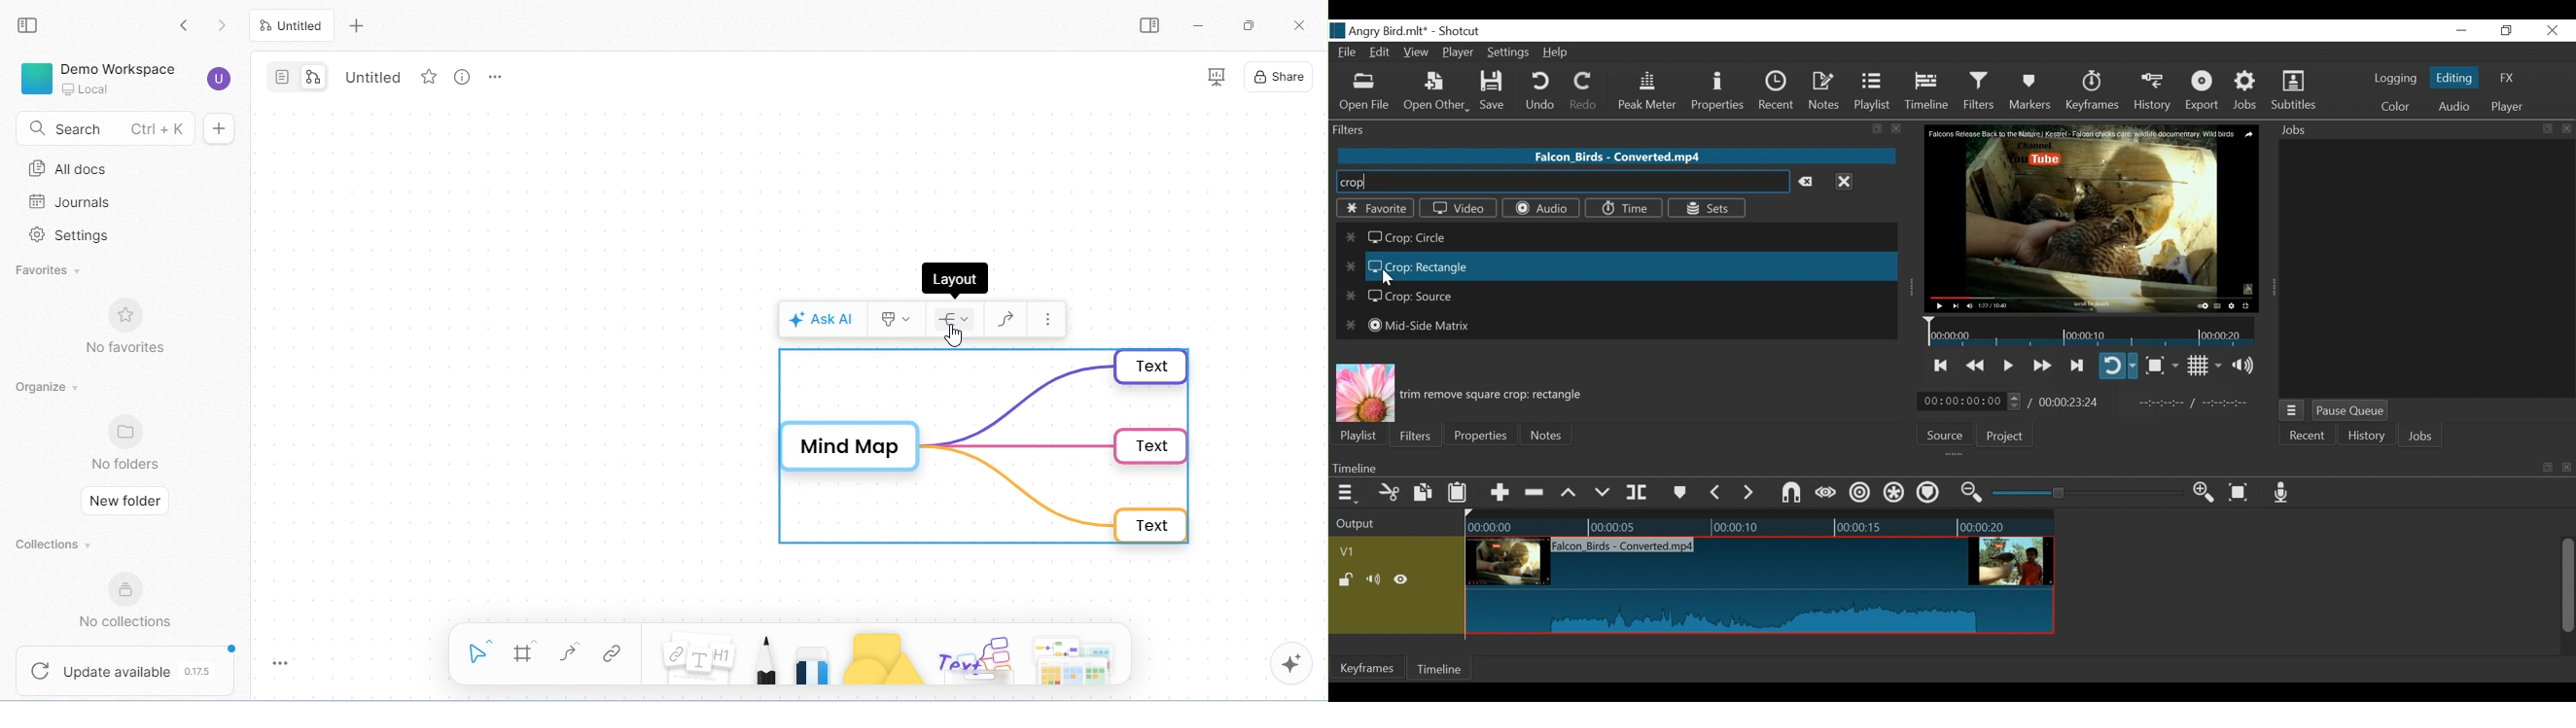 This screenshot has width=2576, height=728. Describe the element at coordinates (459, 77) in the screenshot. I see `view info` at that location.